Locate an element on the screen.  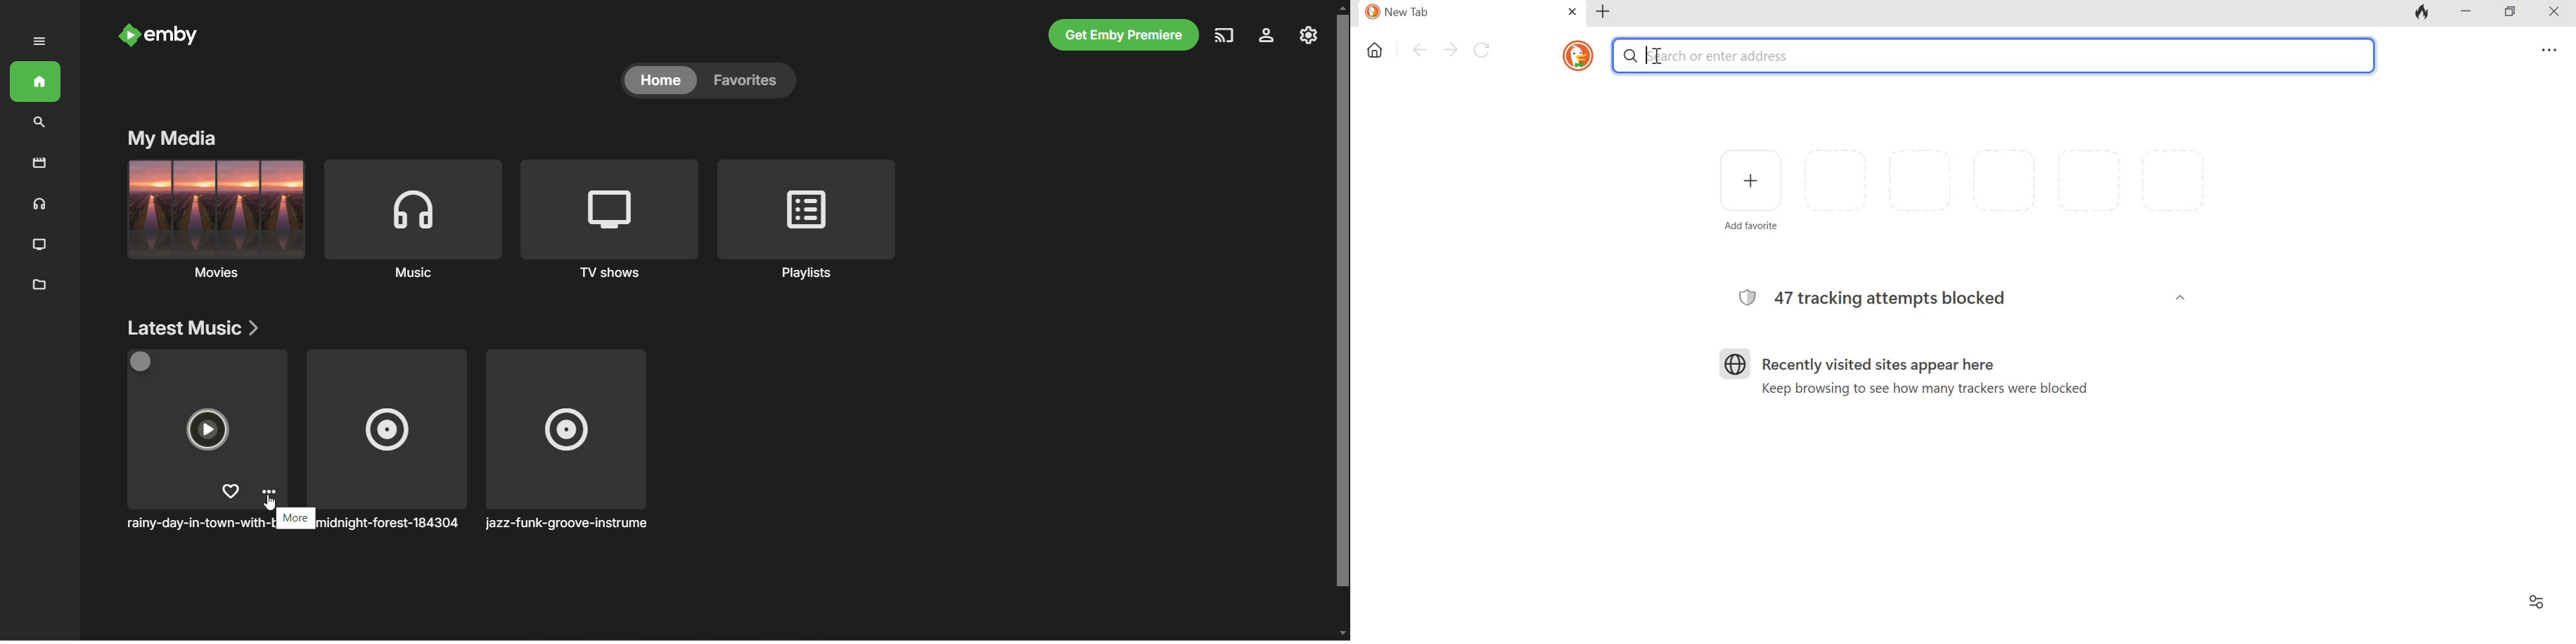
Recently visited sites appear here. Keep browsing to see how many trackers were blocked.  is located at coordinates (1922, 371).